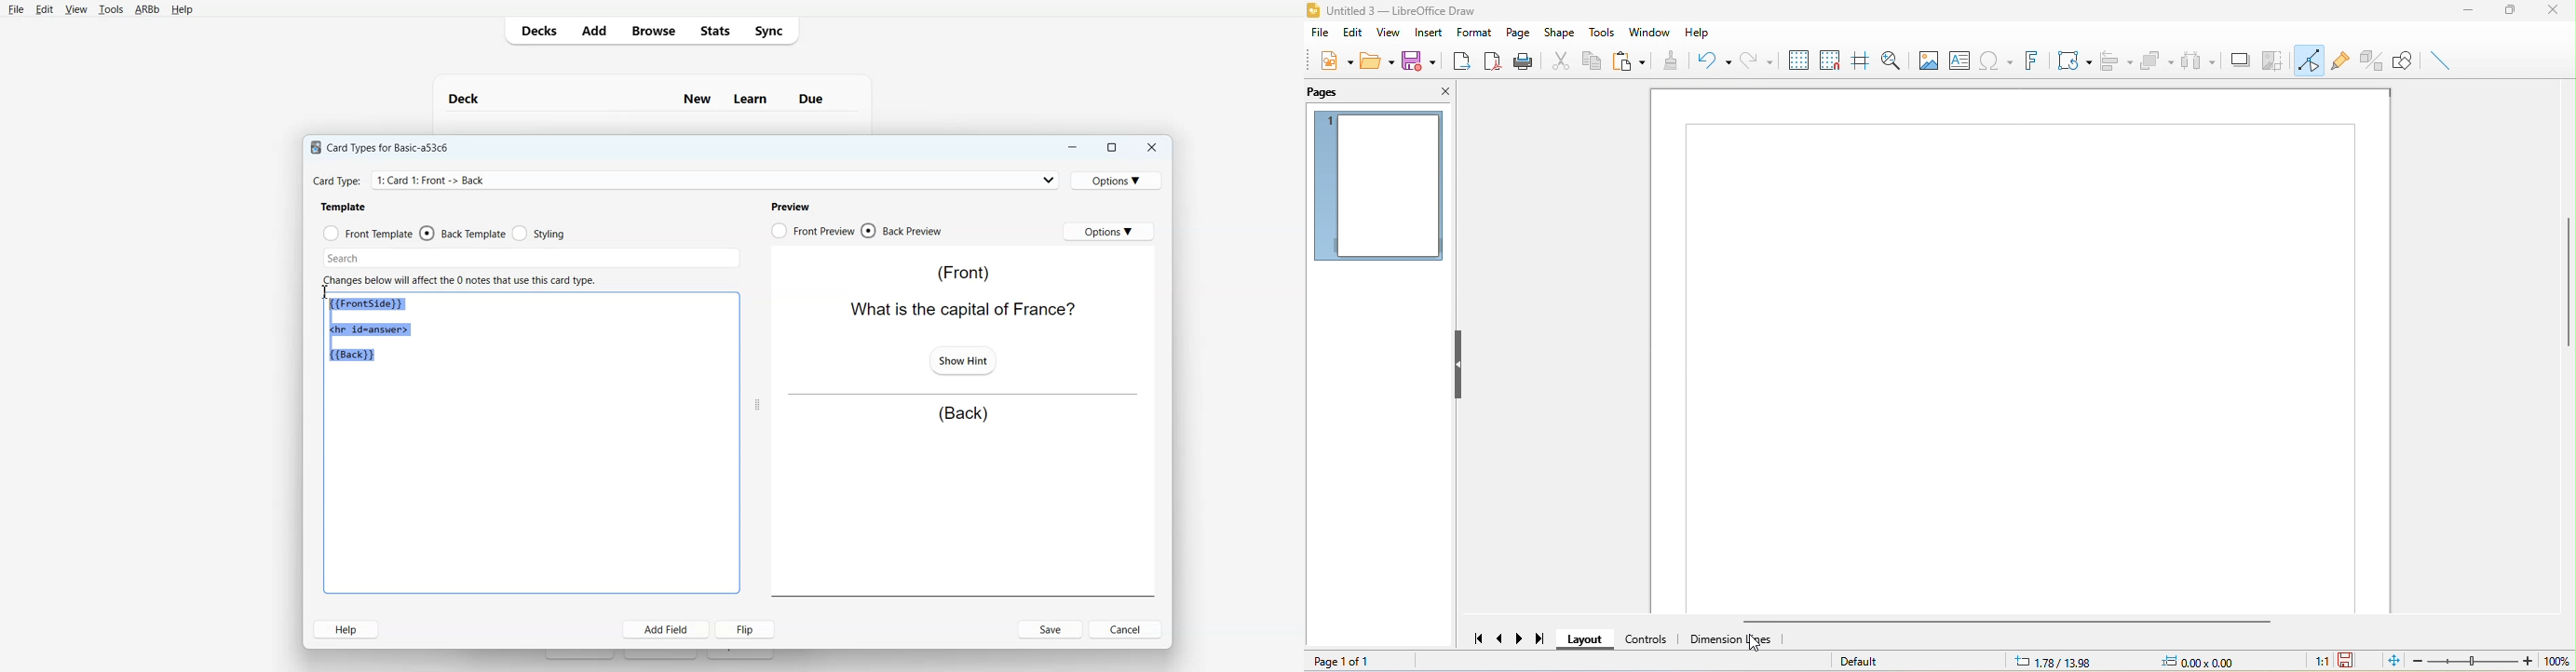 The image size is (2576, 672). I want to click on previous page, so click(1500, 640).